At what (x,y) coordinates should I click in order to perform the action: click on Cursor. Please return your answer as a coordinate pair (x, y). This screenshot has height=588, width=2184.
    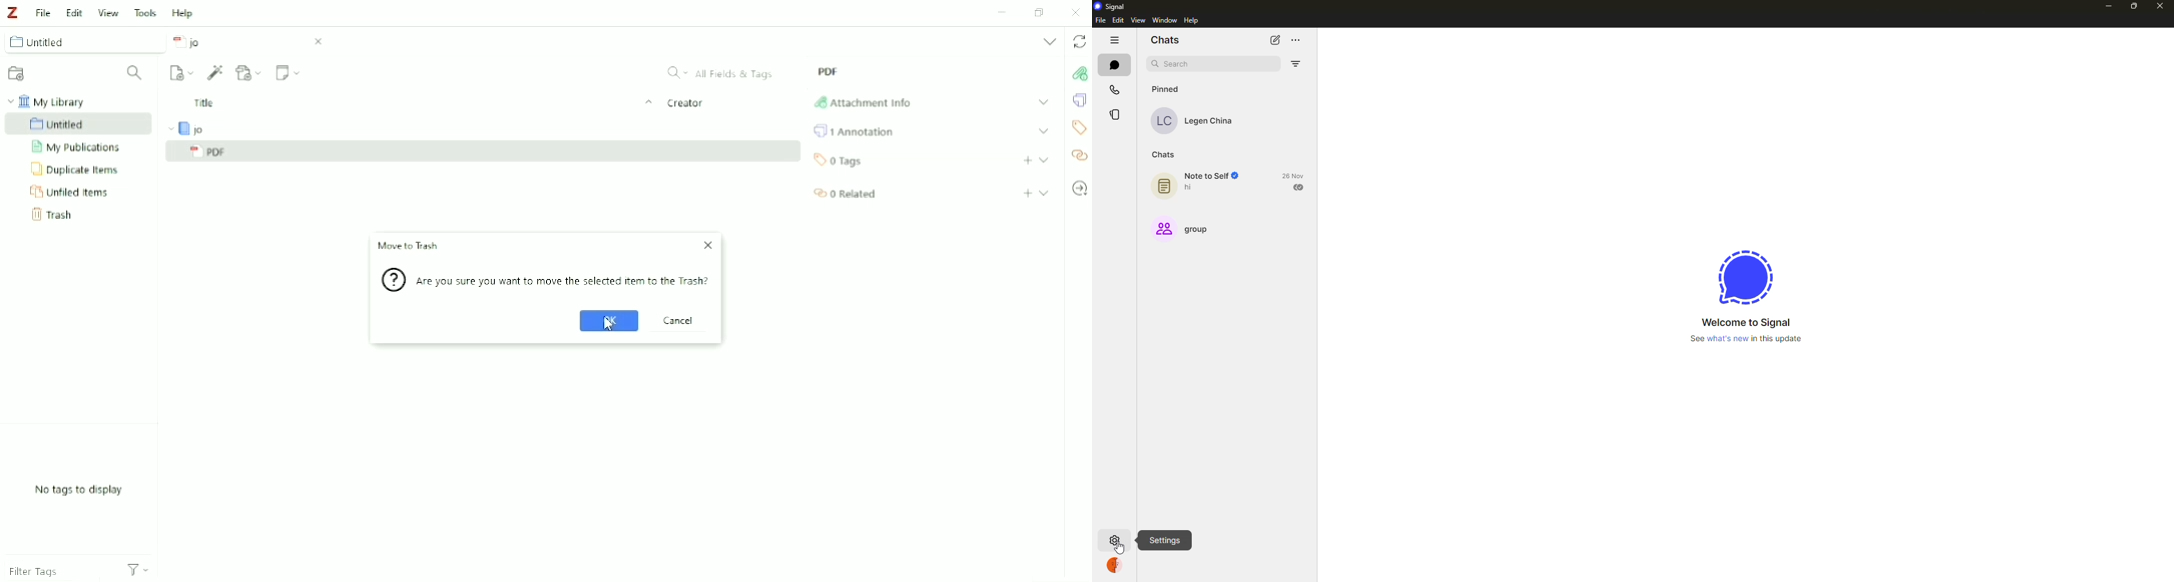
    Looking at the image, I should click on (606, 326).